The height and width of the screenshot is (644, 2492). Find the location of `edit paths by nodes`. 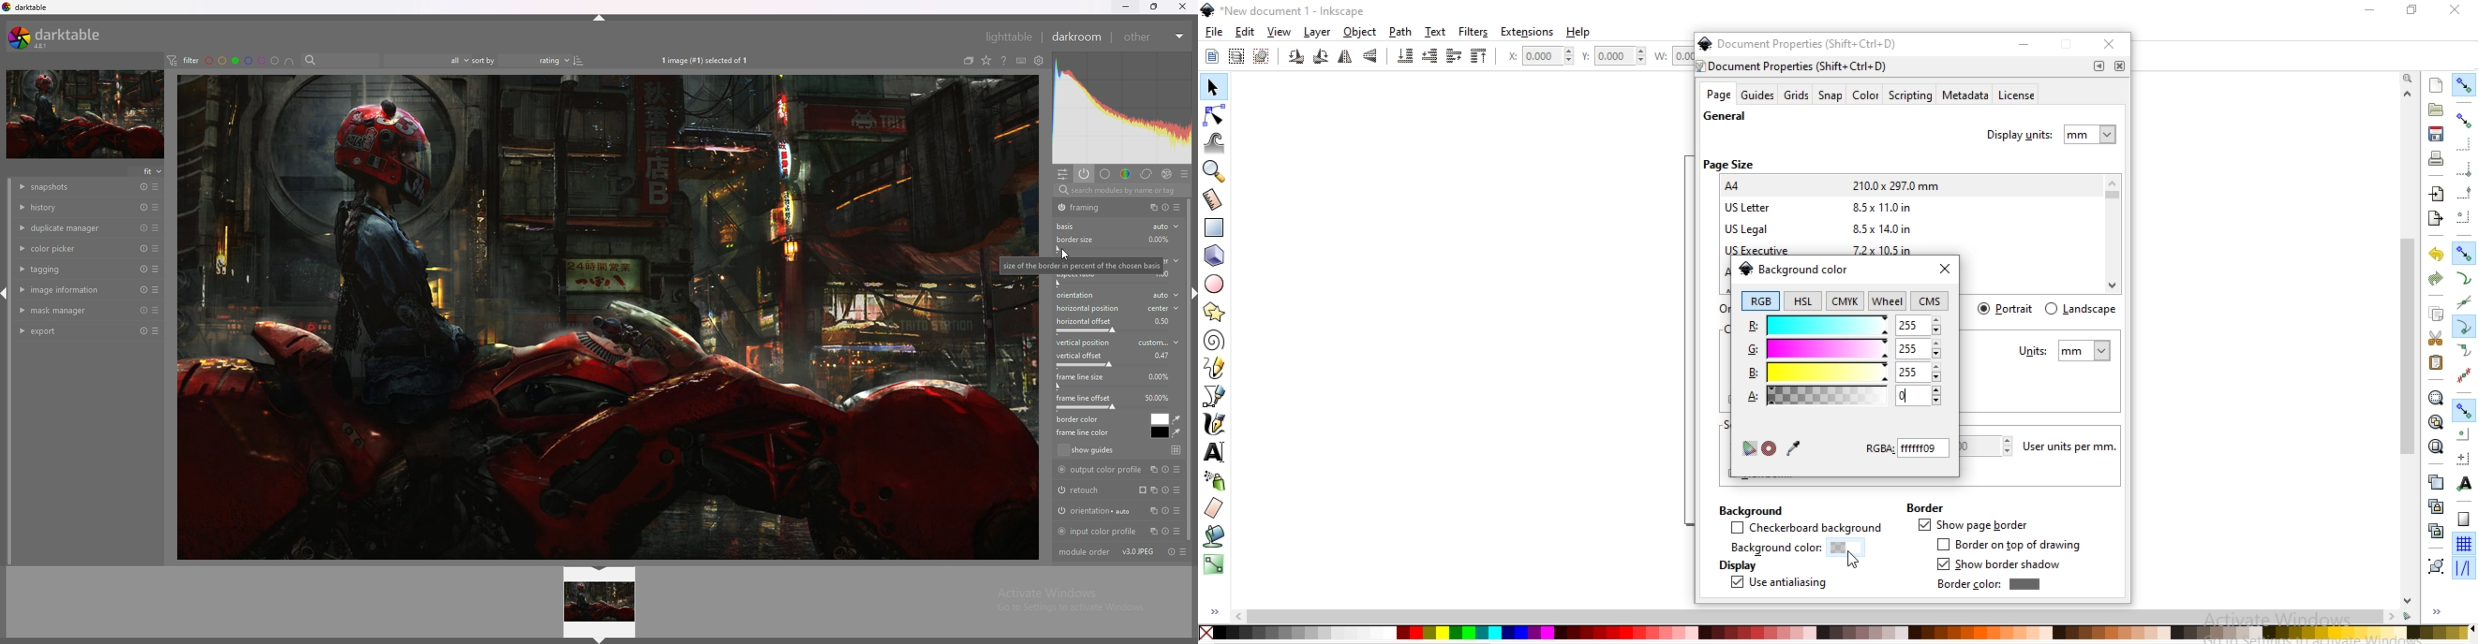

edit paths by nodes is located at coordinates (1213, 118).